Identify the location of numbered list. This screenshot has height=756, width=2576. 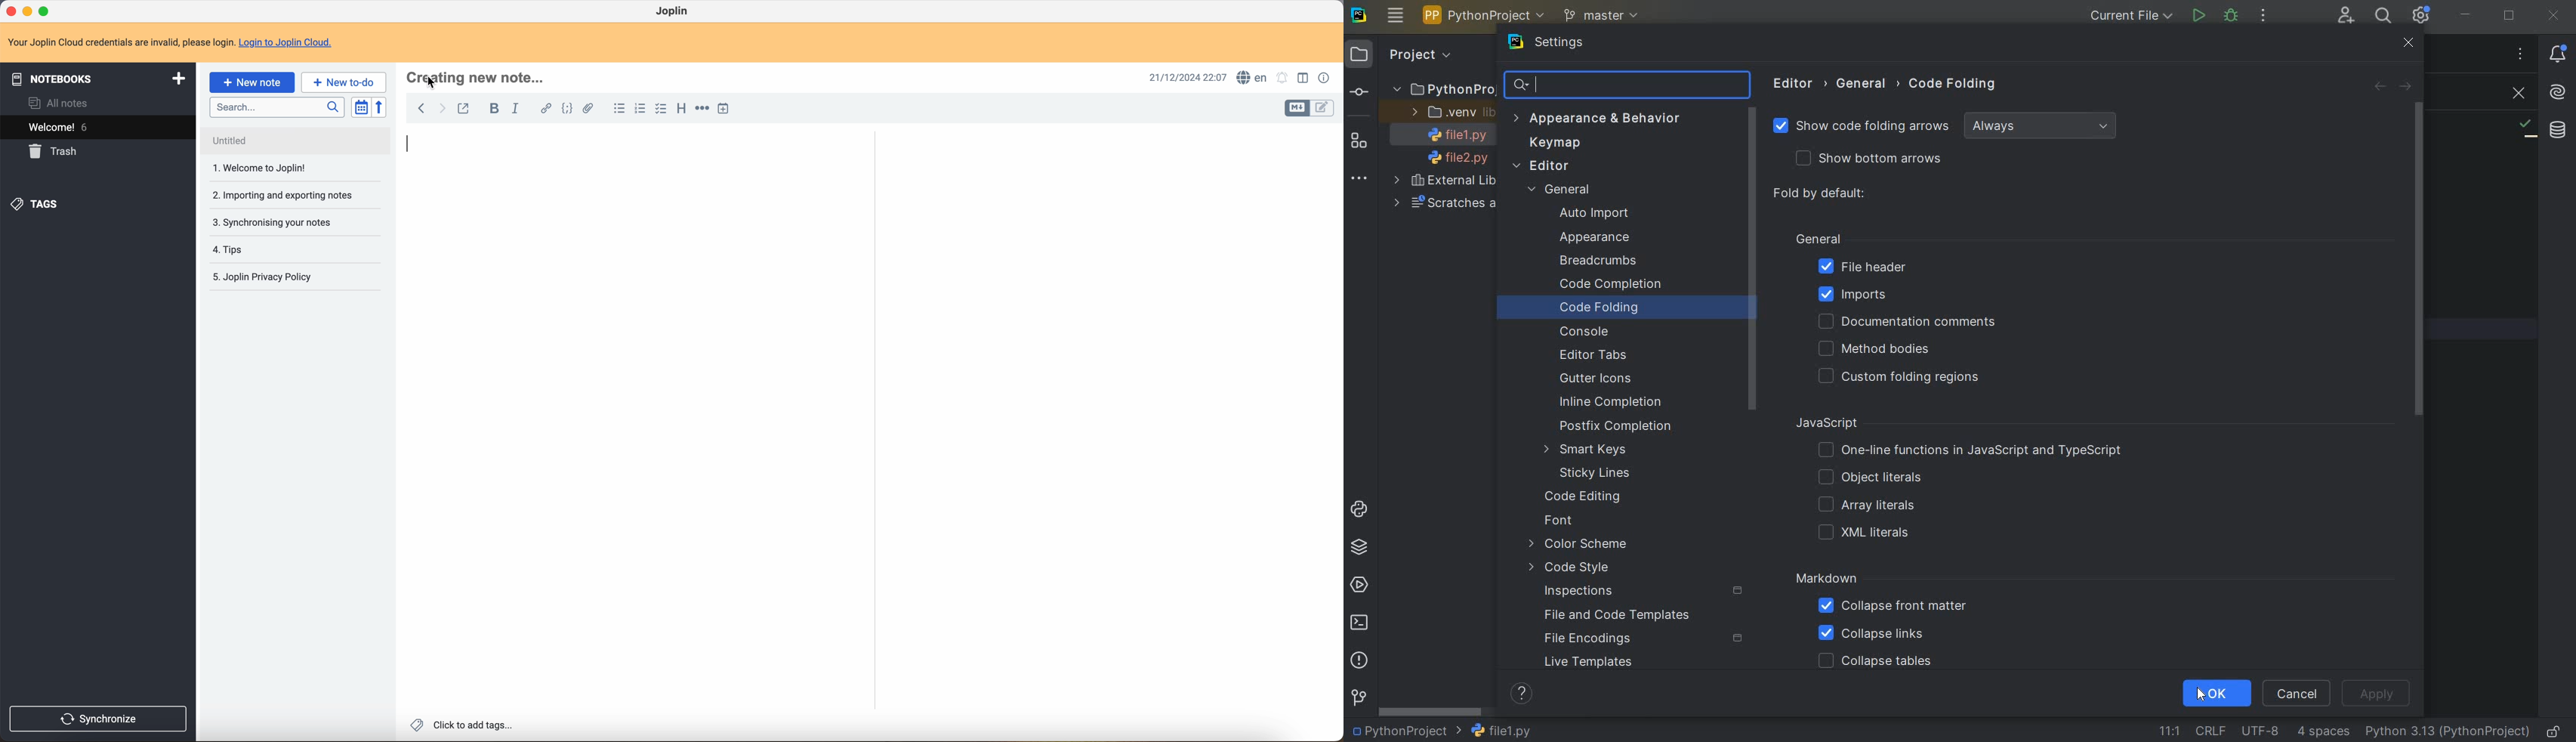
(641, 108).